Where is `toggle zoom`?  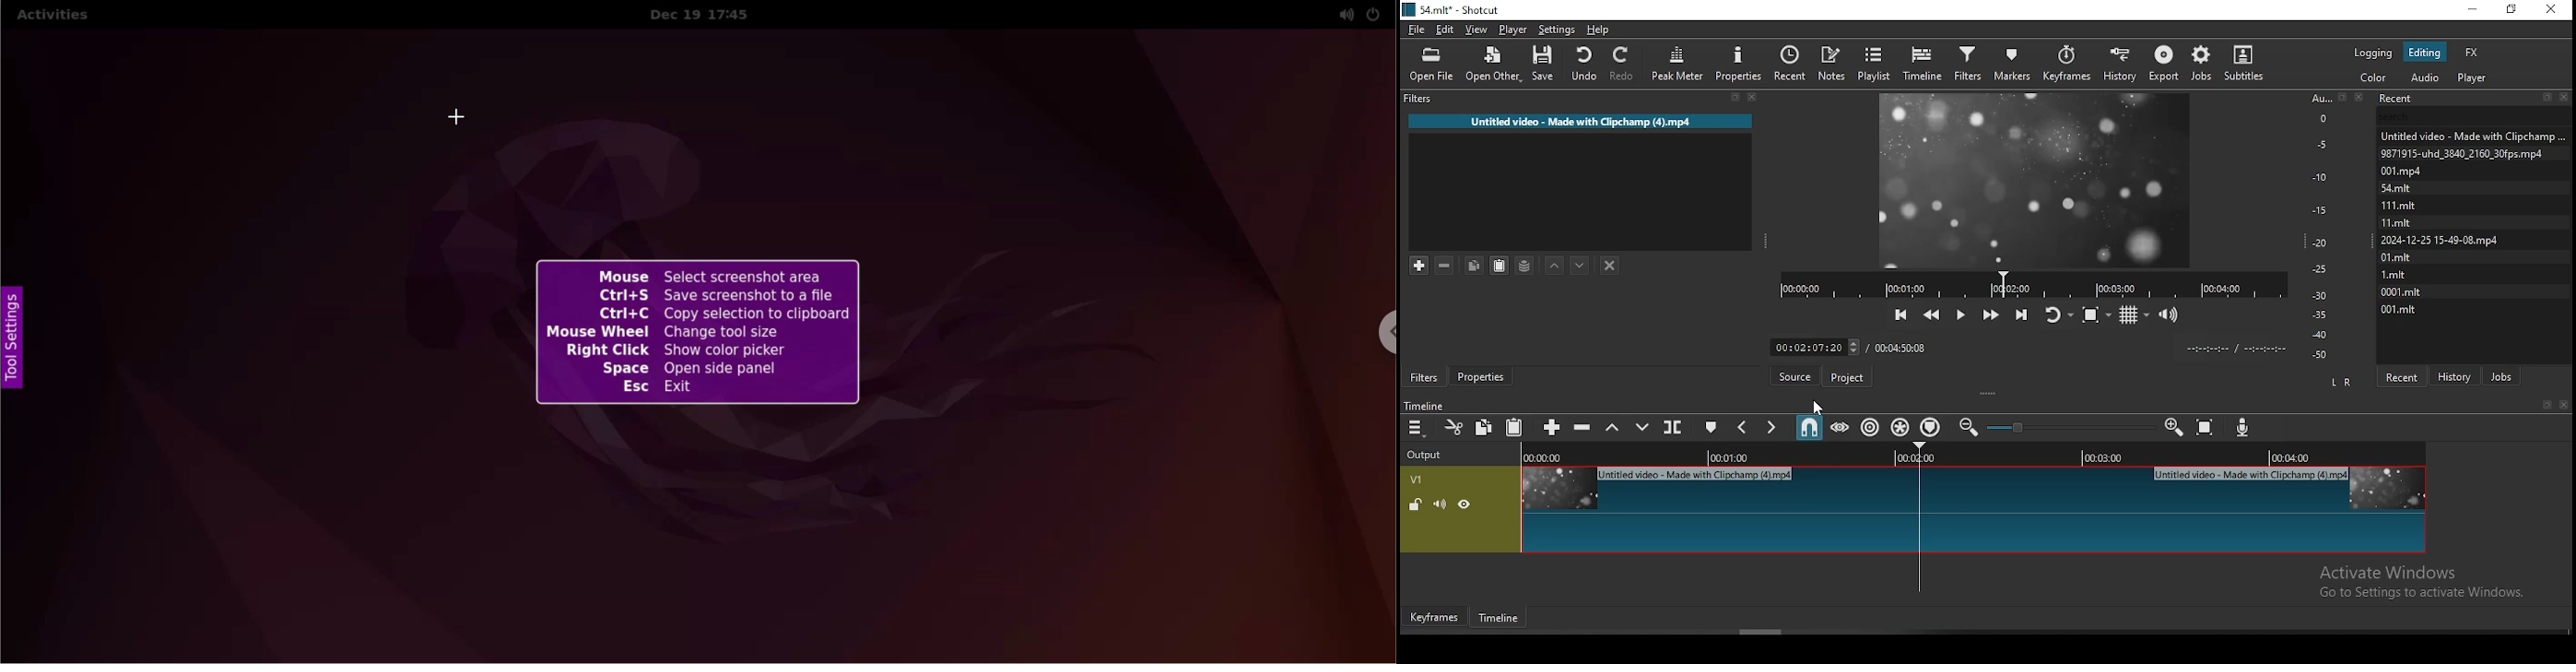
toggle zoom is located at coordinates (2096, 316).